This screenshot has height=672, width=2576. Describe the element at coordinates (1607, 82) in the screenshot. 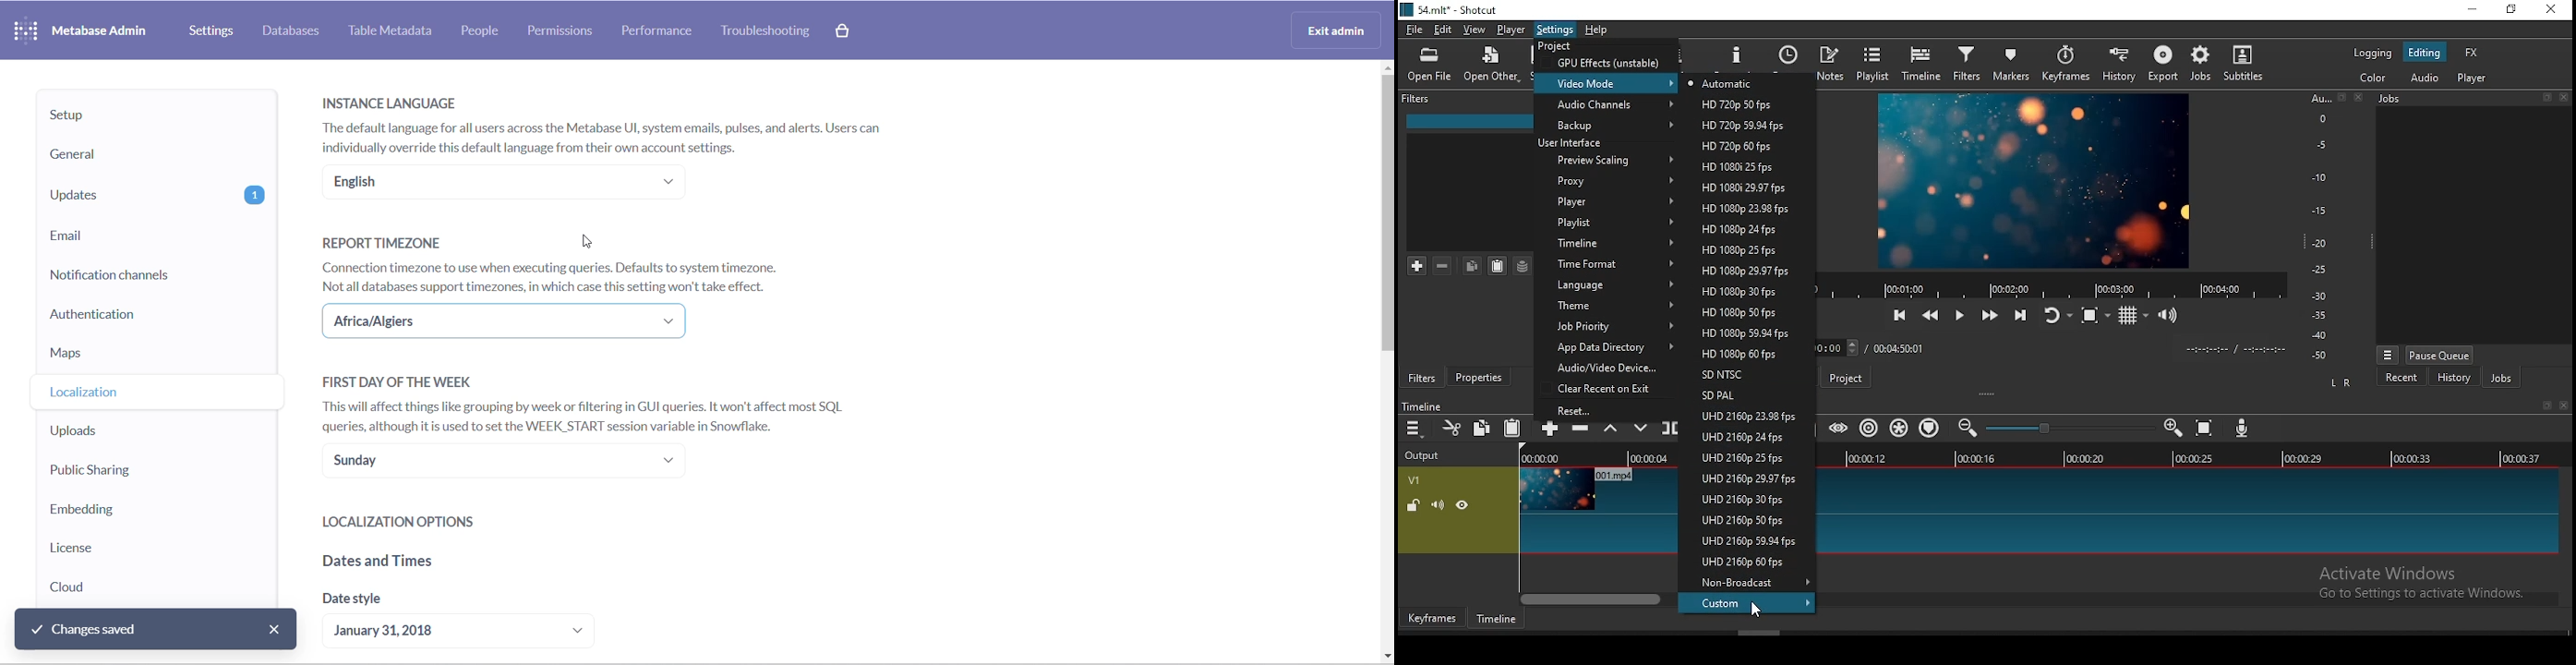

I see `video mode` at that location.